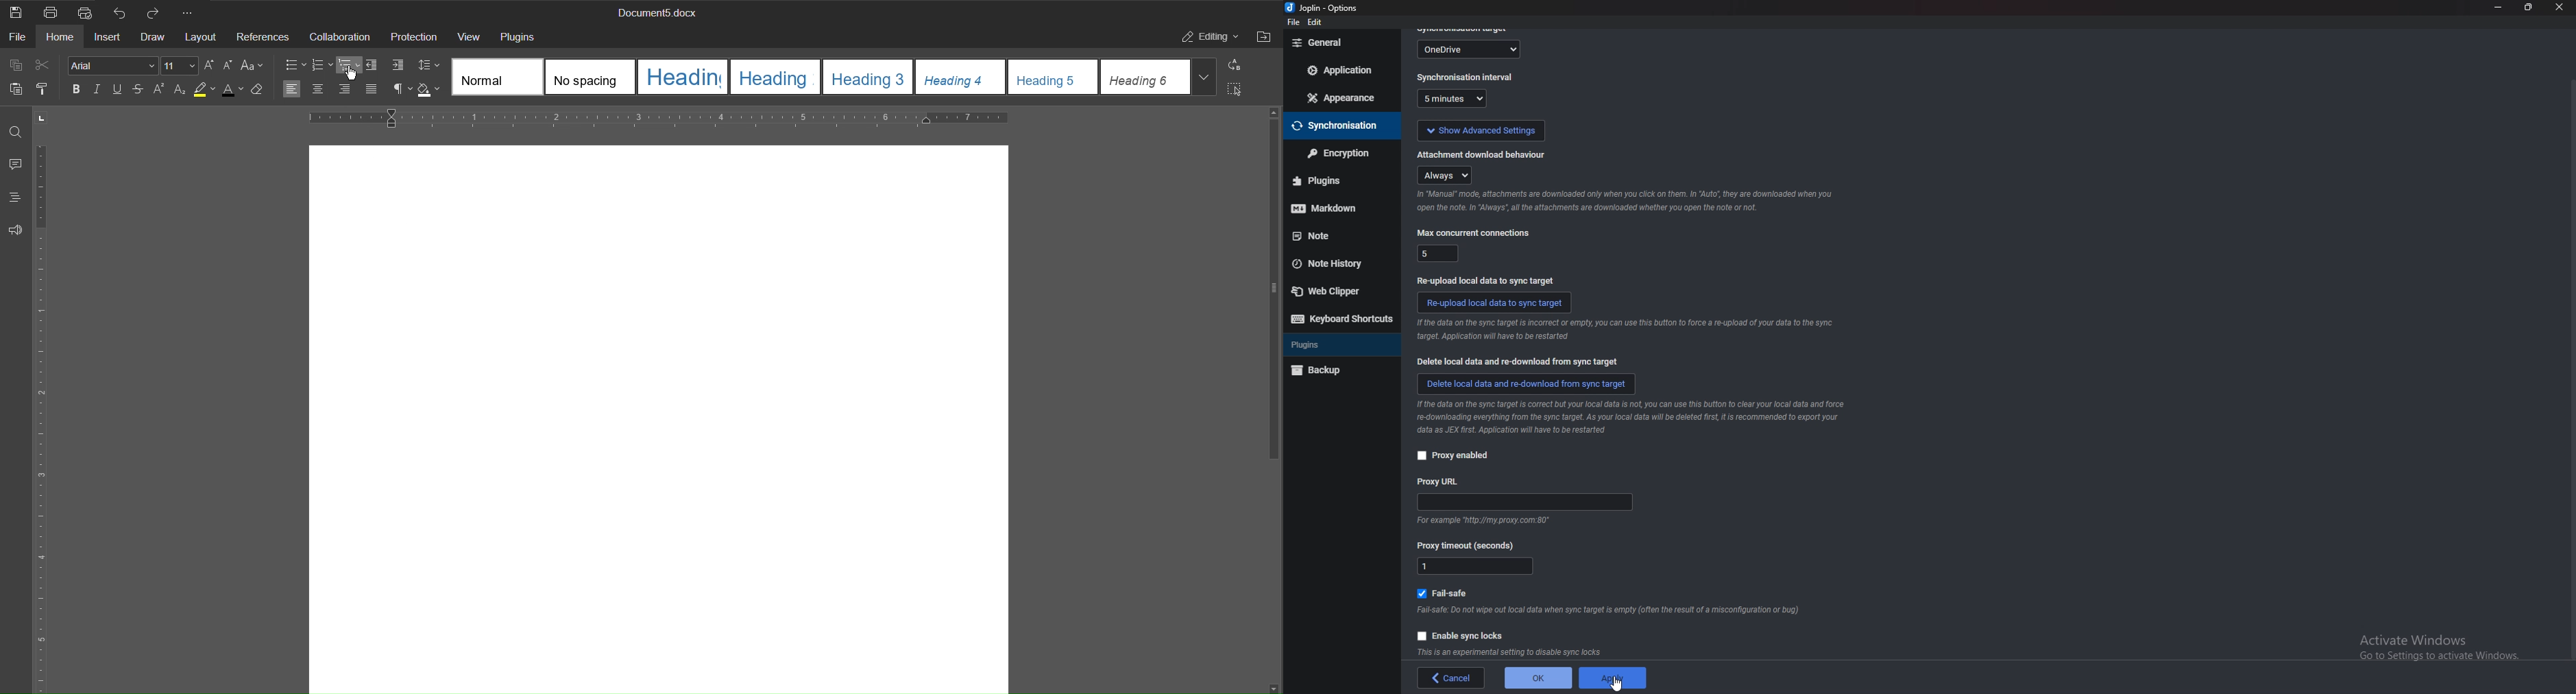 The width and height of the screenshot is (2576, 700). What do you see at coordinates (1332, 210) in the screenshot?
I see `markdown` at bounding box center [1332, 210].